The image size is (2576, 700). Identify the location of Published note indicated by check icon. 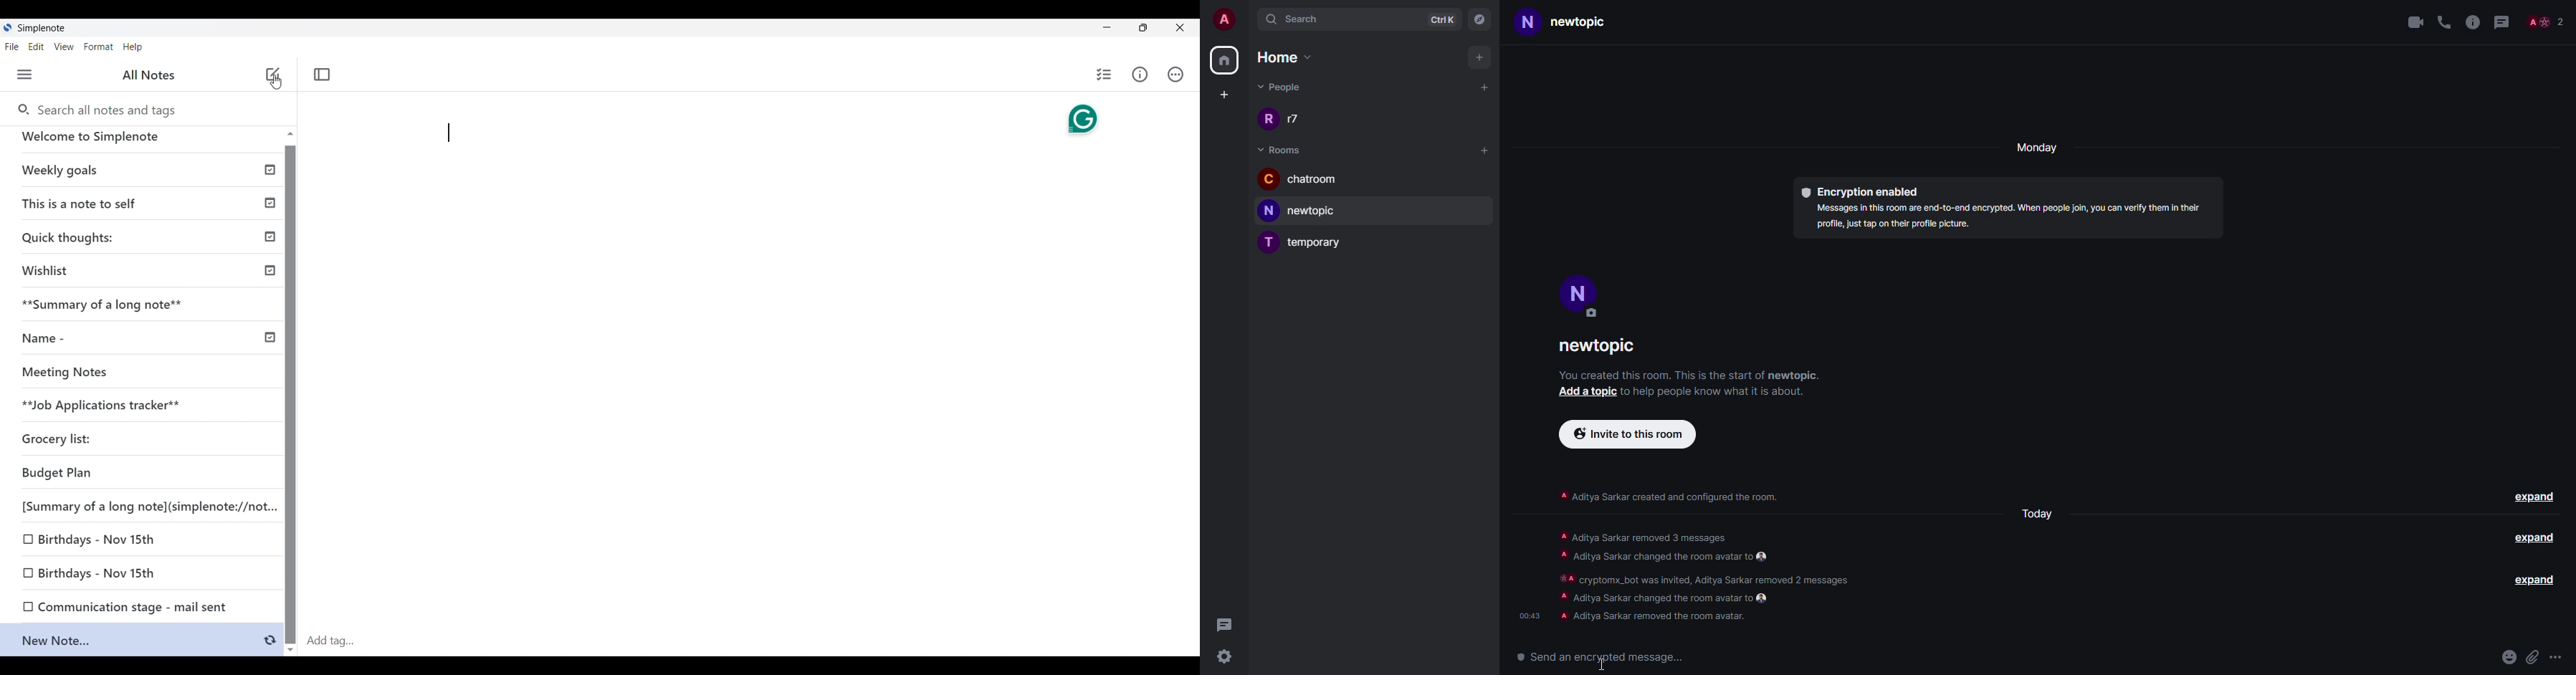
(149, 276).